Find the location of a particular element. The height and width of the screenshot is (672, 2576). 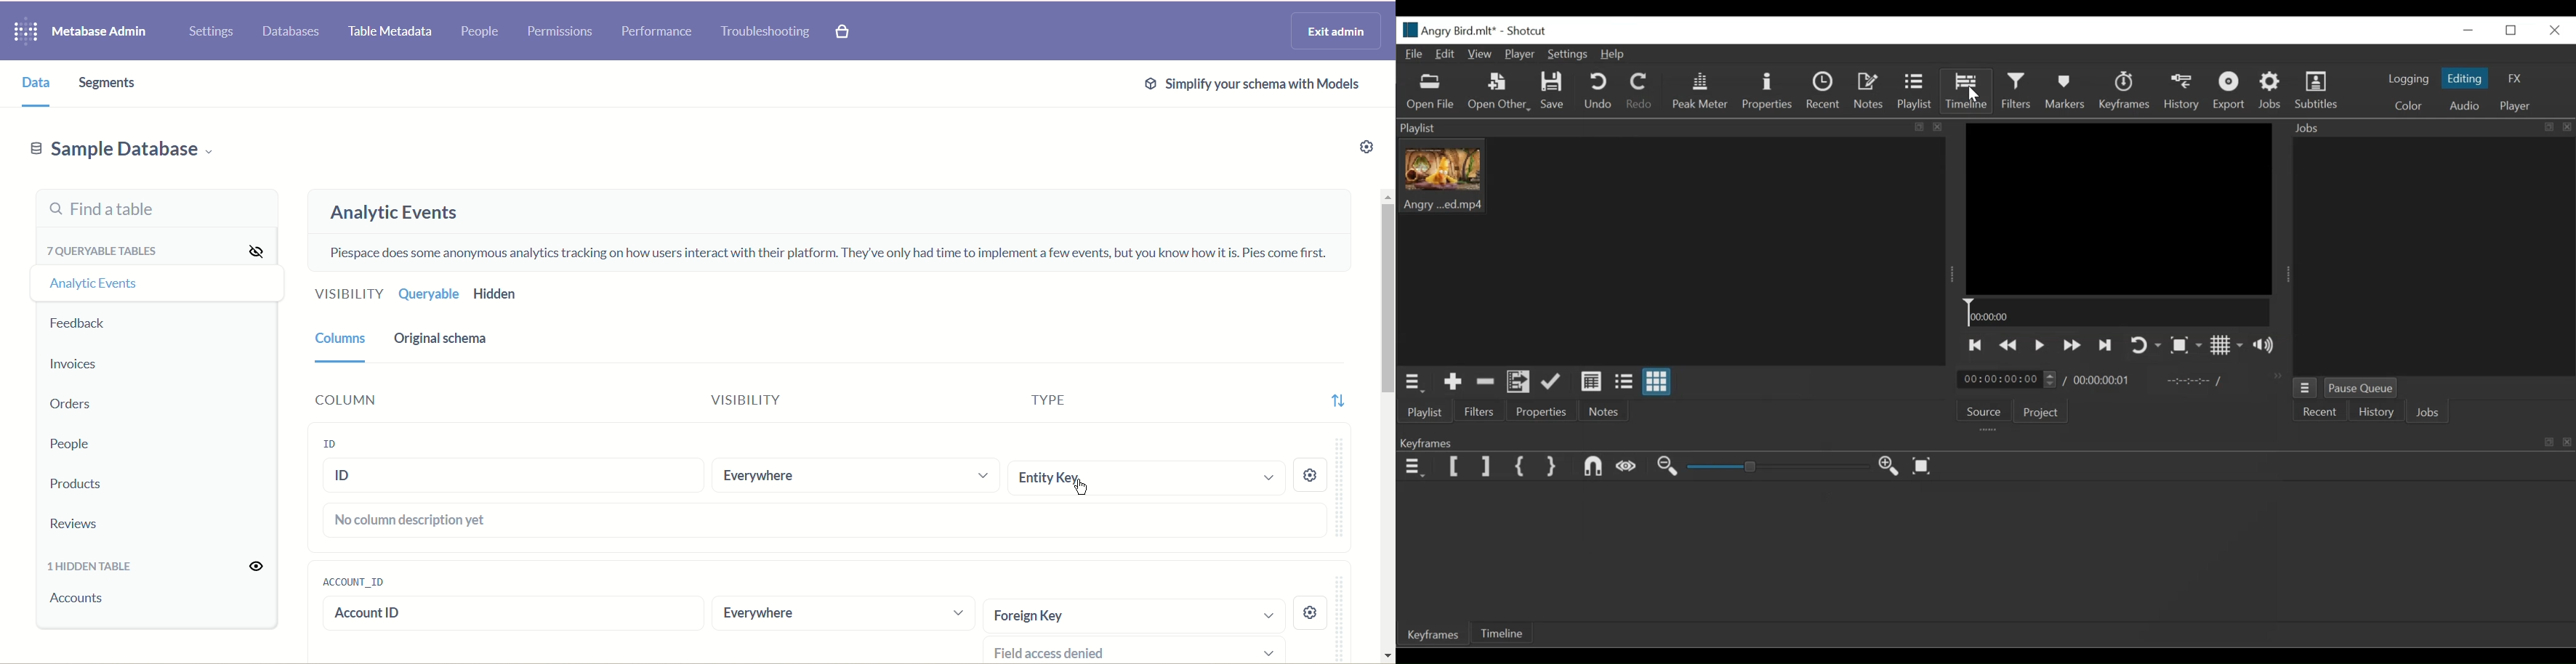

Toggle player looping is located at coordinates (2144, 344).